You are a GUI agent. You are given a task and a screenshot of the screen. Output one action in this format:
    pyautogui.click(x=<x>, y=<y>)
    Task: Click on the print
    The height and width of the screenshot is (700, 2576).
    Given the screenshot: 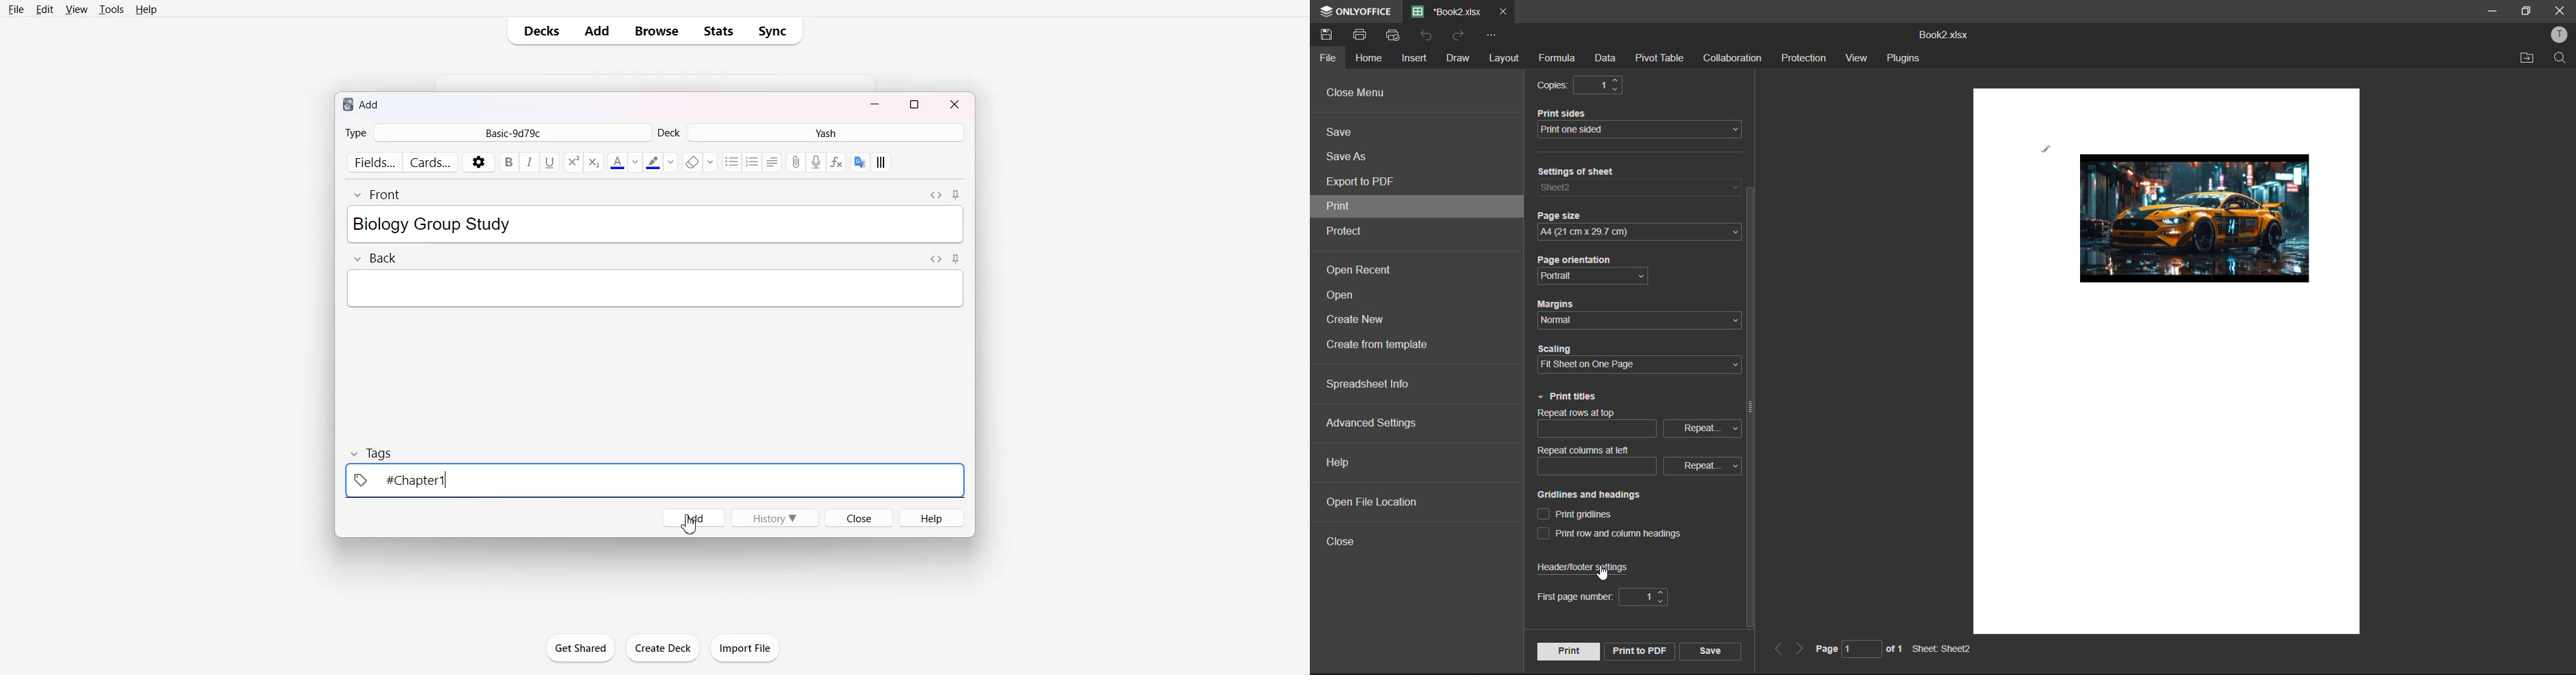 What is the action you would take?
    pyautogui.click(x=1567, y=651)
    